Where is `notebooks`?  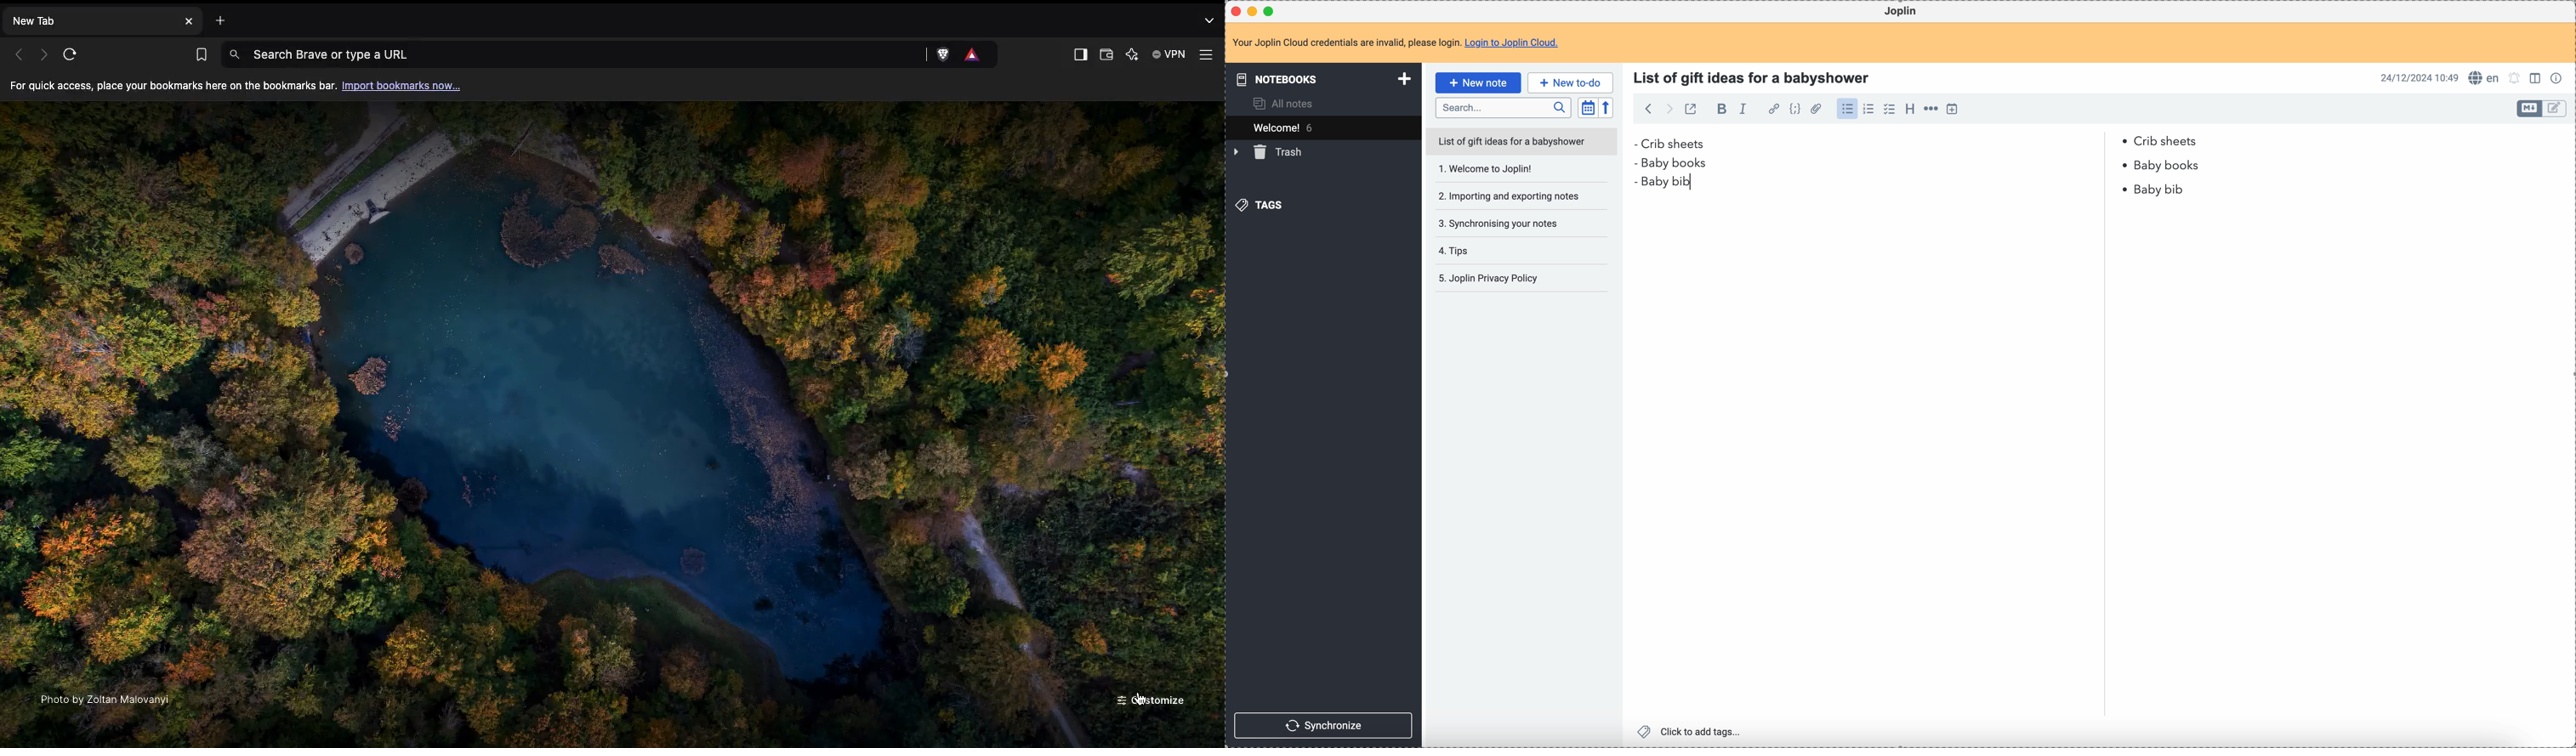 notebooks is located at coordinates (1319, 80).